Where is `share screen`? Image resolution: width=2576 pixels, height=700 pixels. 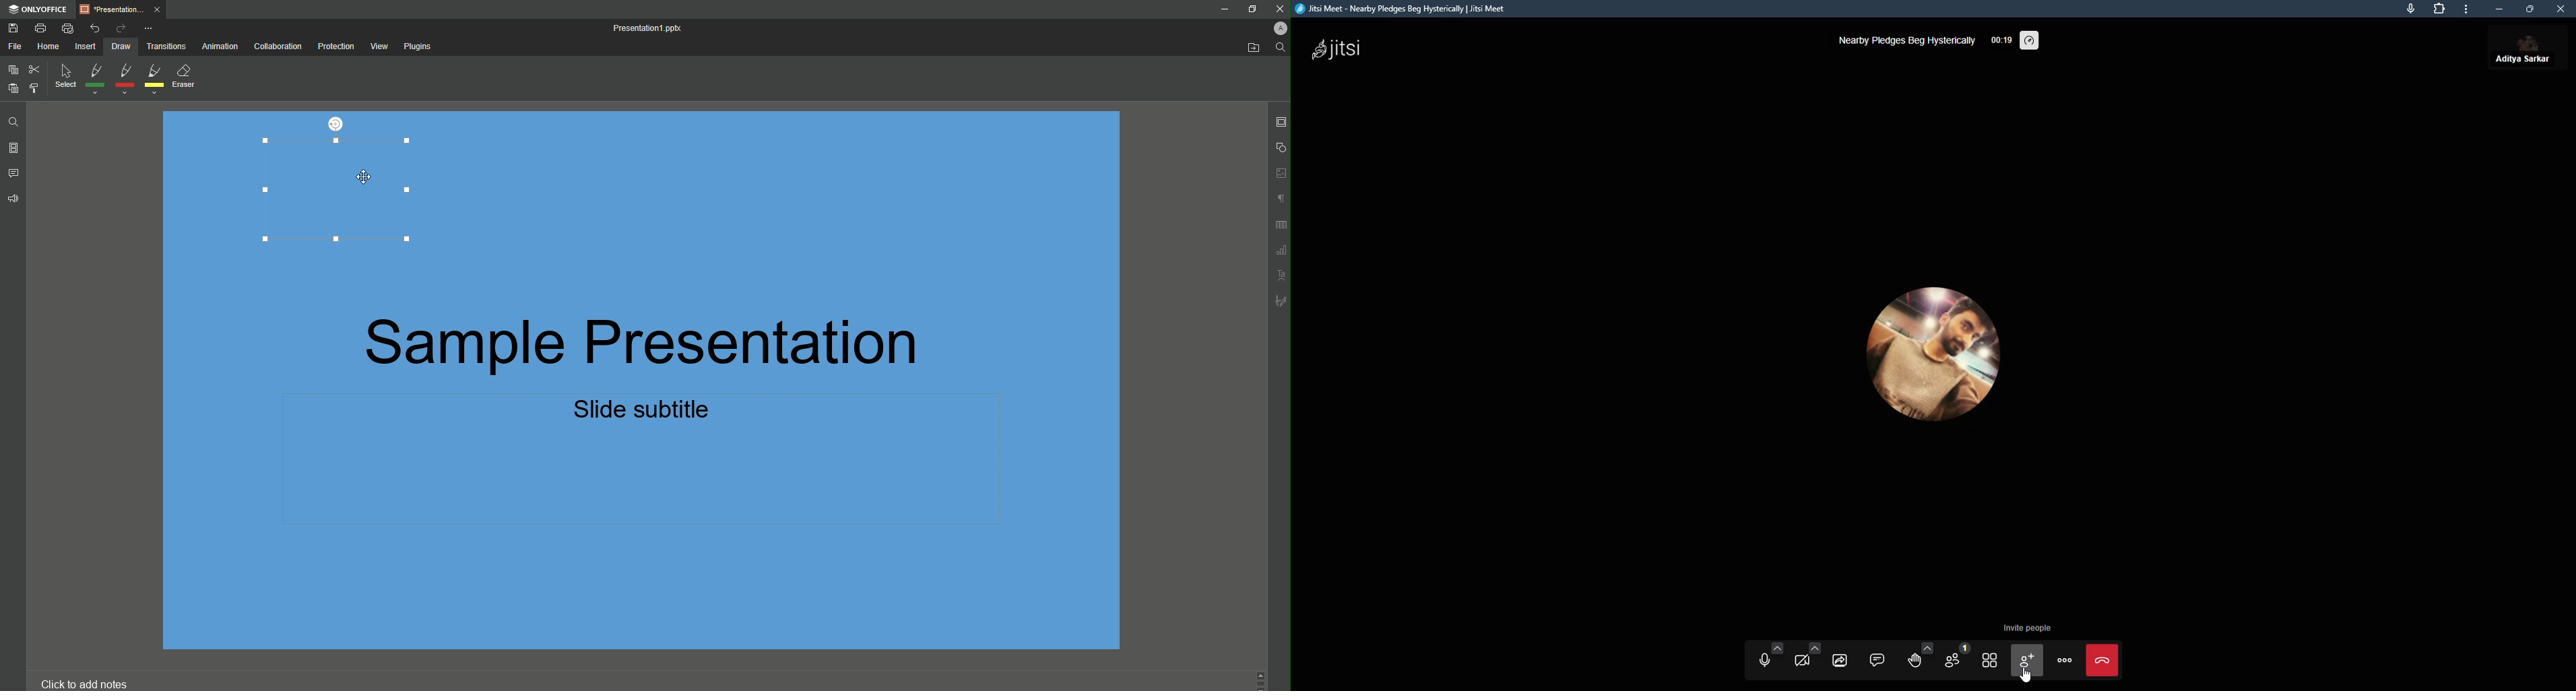
share screen is located at coordinates (1839, 660).